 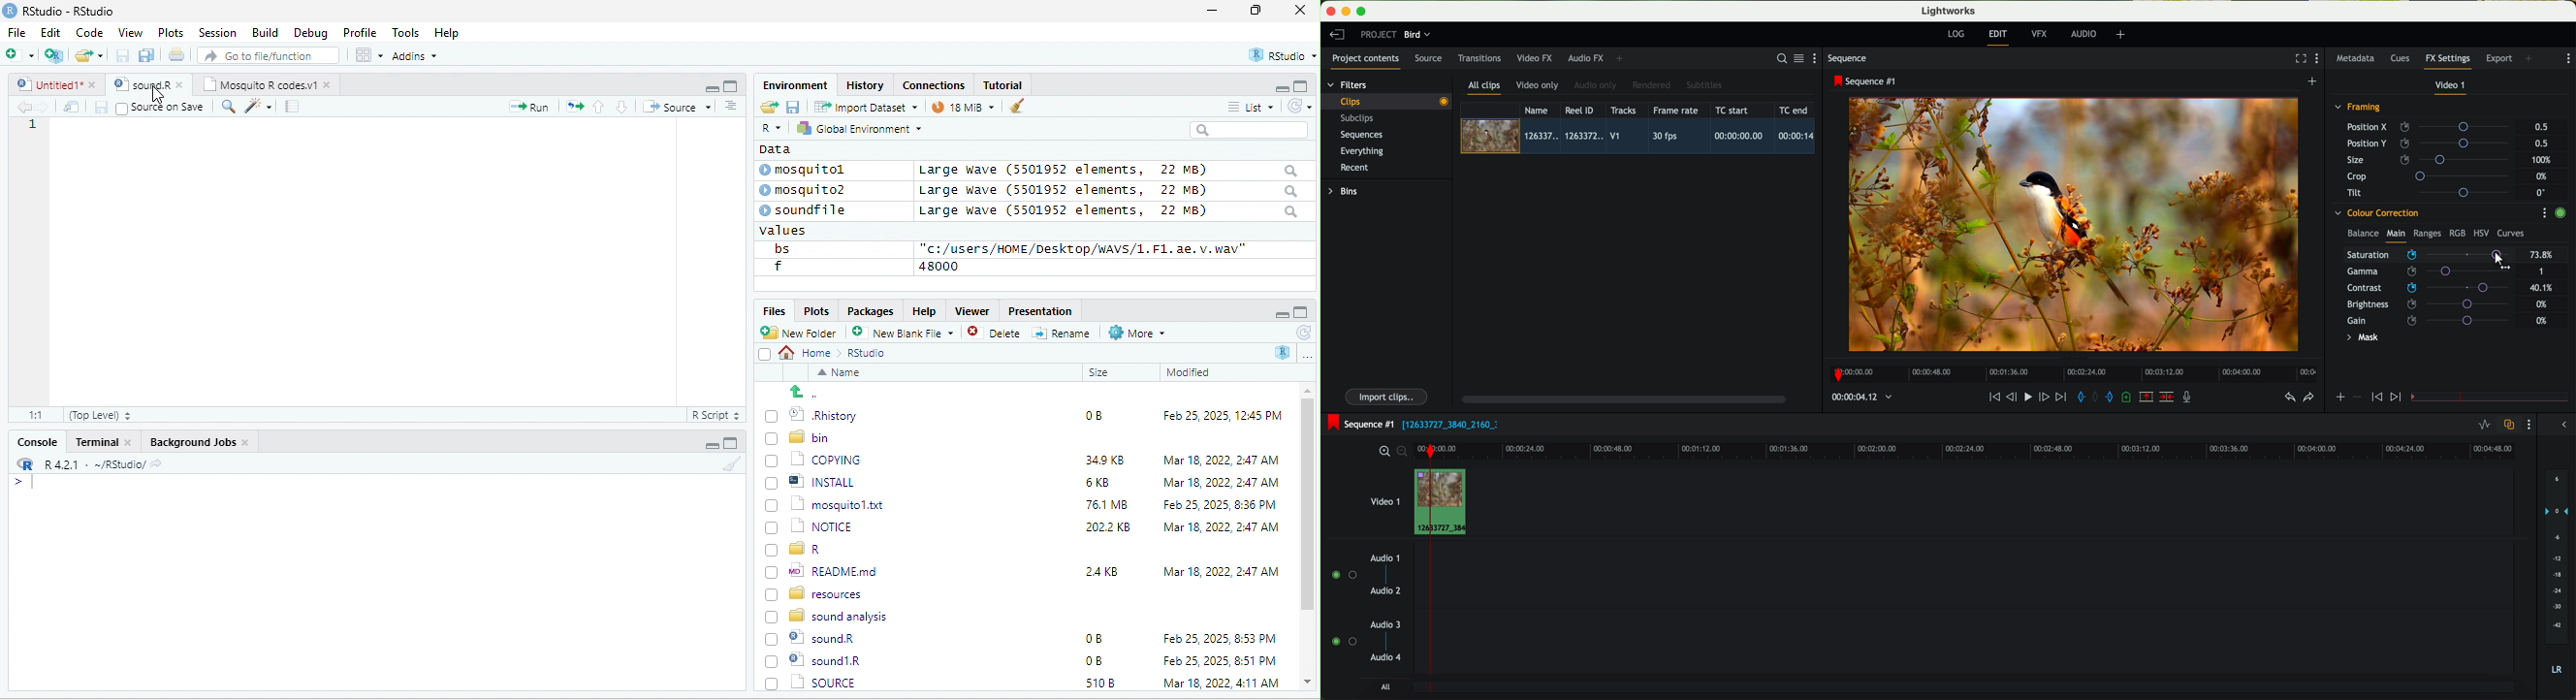 What do you see at coordinates (1220, 527) in the screenshot?
I see `‘Mar 18, 2022, 2:47 AM` at bounding box center [1220, 527].